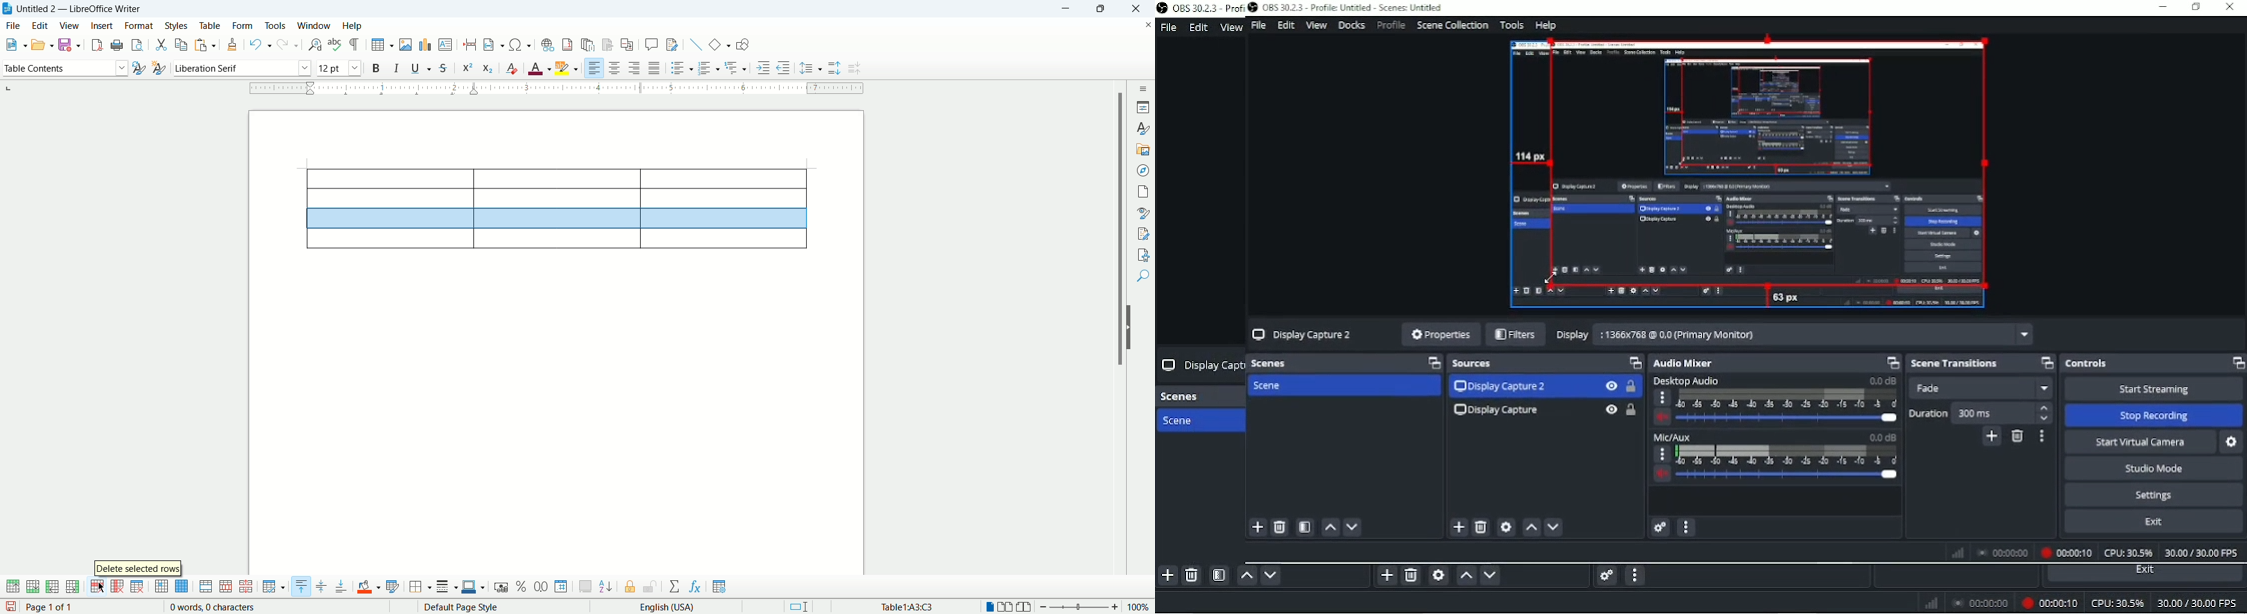  I want to click on Remove selected source (s), so click(1411, 577).